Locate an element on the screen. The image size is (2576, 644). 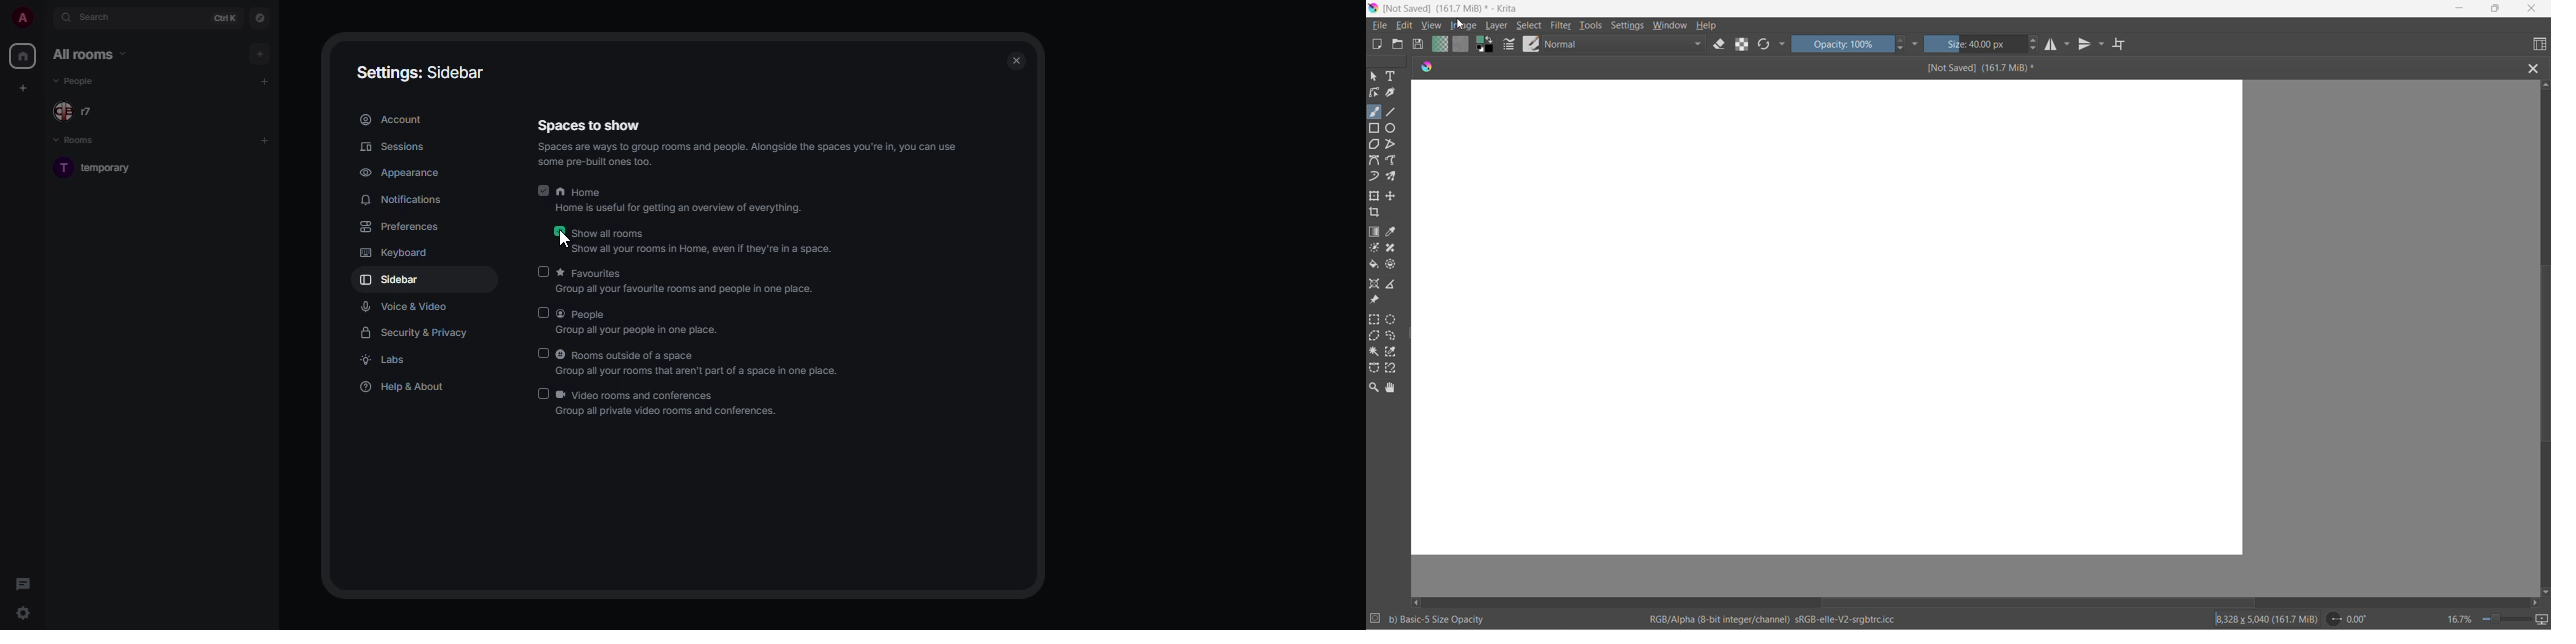
navigator is located at coordinates (259, 21).